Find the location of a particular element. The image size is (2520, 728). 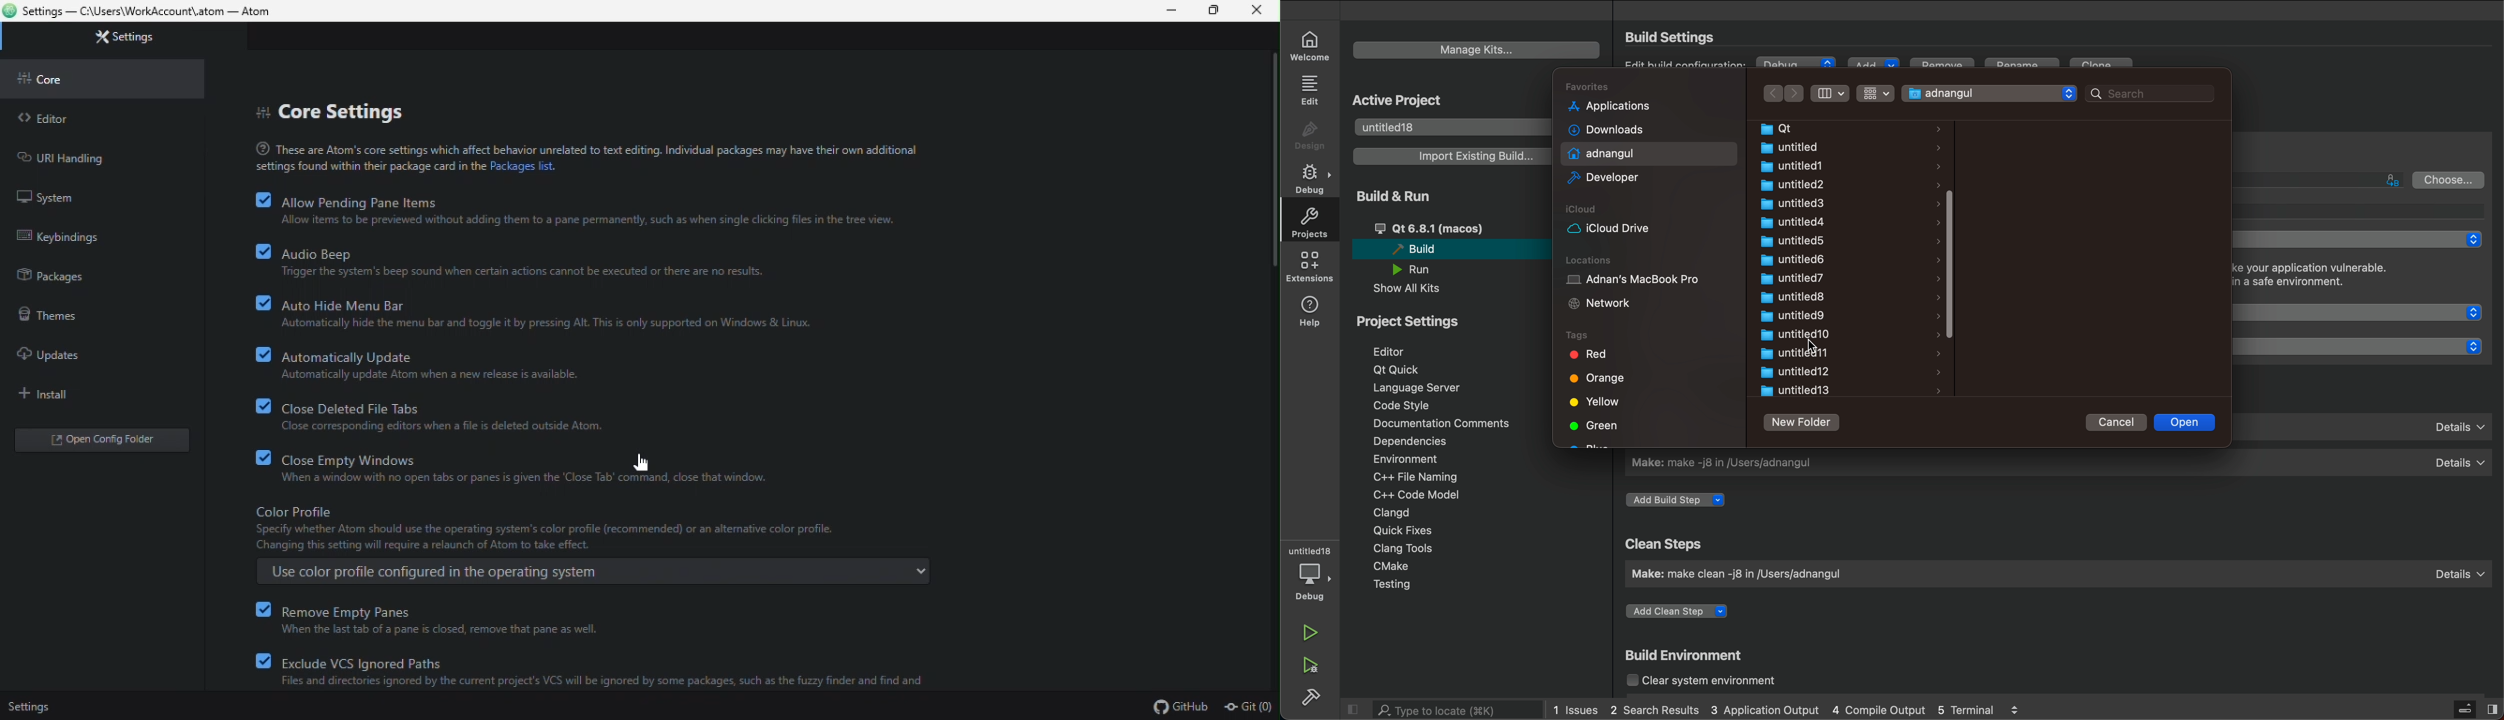

Close deleted file tabs is located at coordinates (603, 417).